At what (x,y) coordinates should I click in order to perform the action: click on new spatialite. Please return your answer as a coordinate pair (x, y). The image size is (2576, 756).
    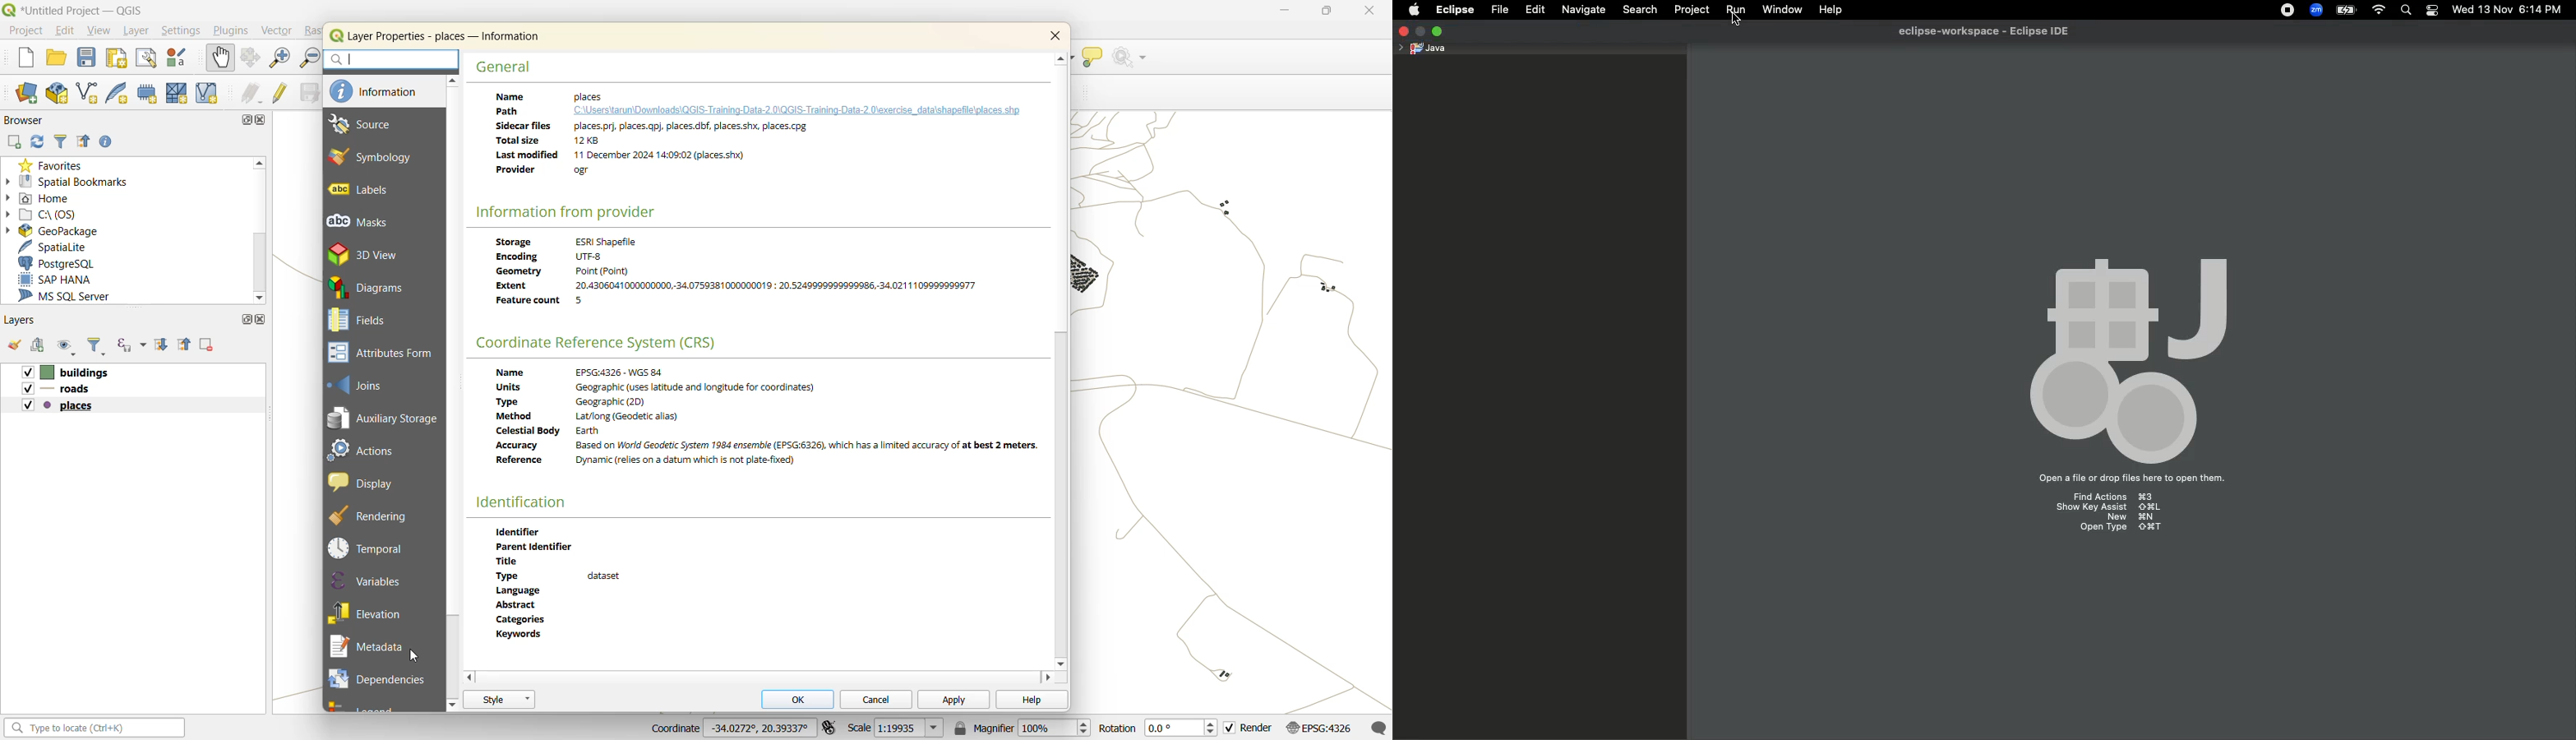
    Looking at the image, I should click on (122, 94).